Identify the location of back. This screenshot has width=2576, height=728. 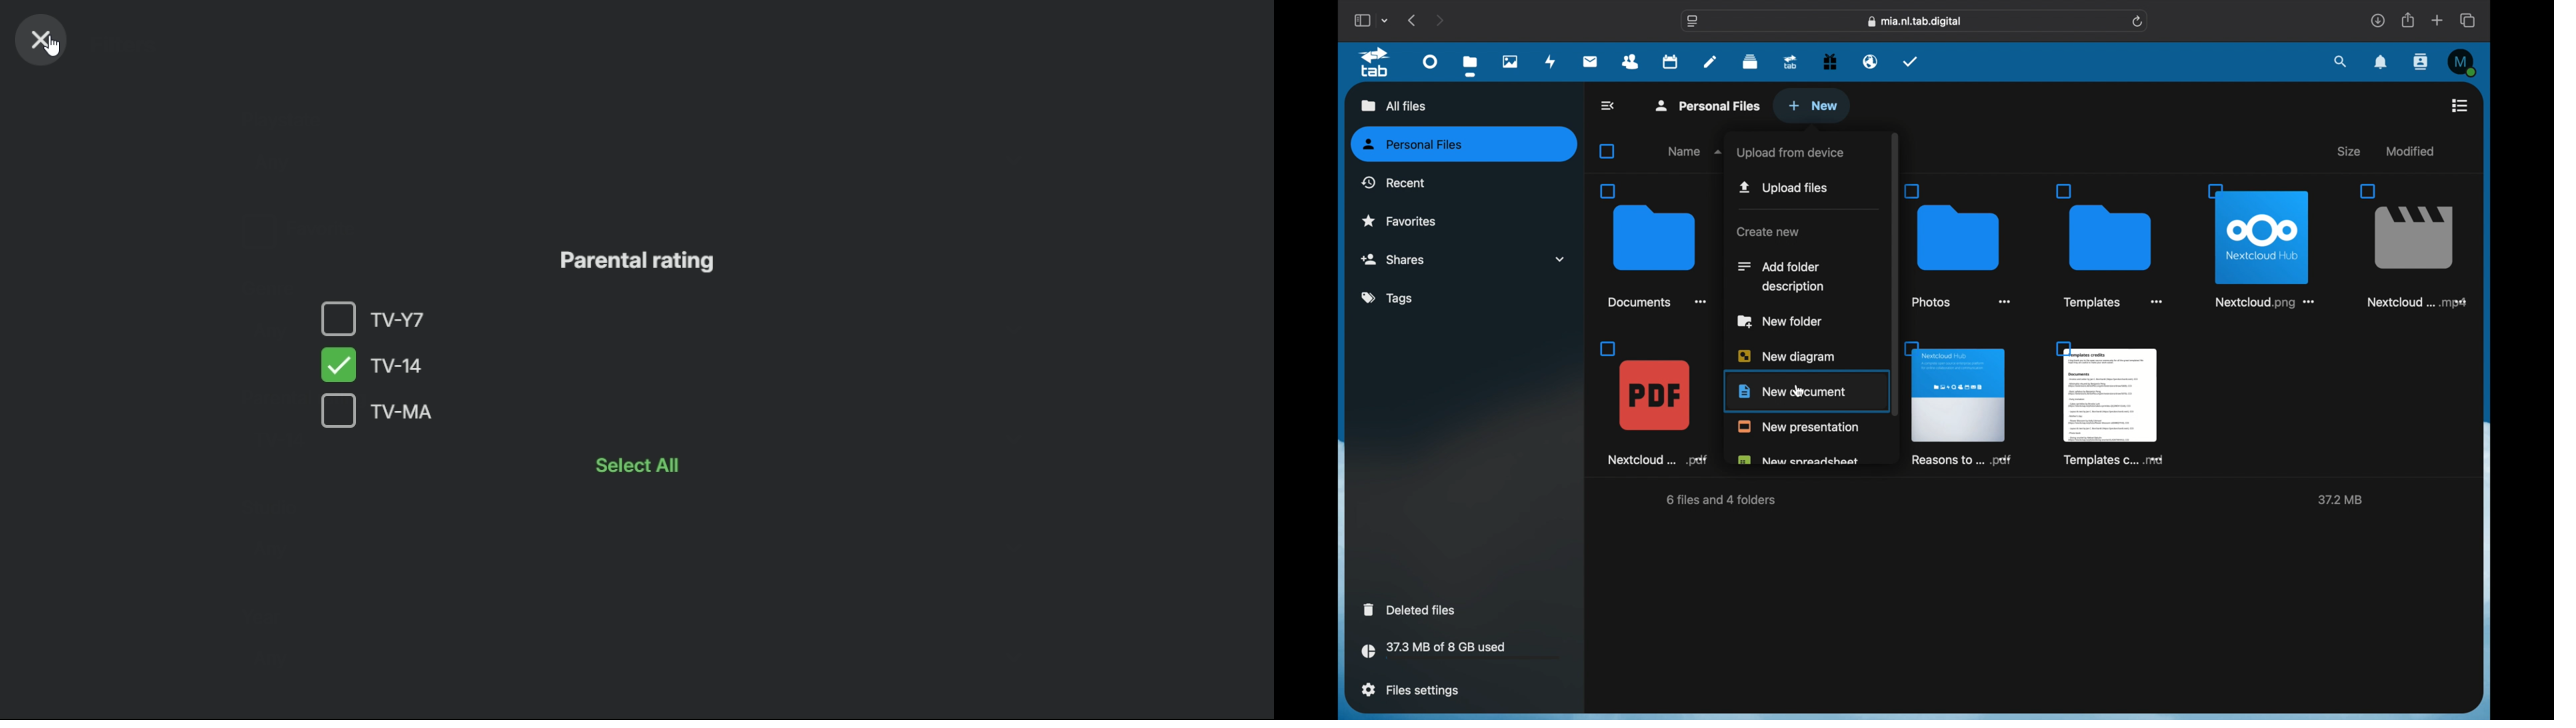
(1609, 105).